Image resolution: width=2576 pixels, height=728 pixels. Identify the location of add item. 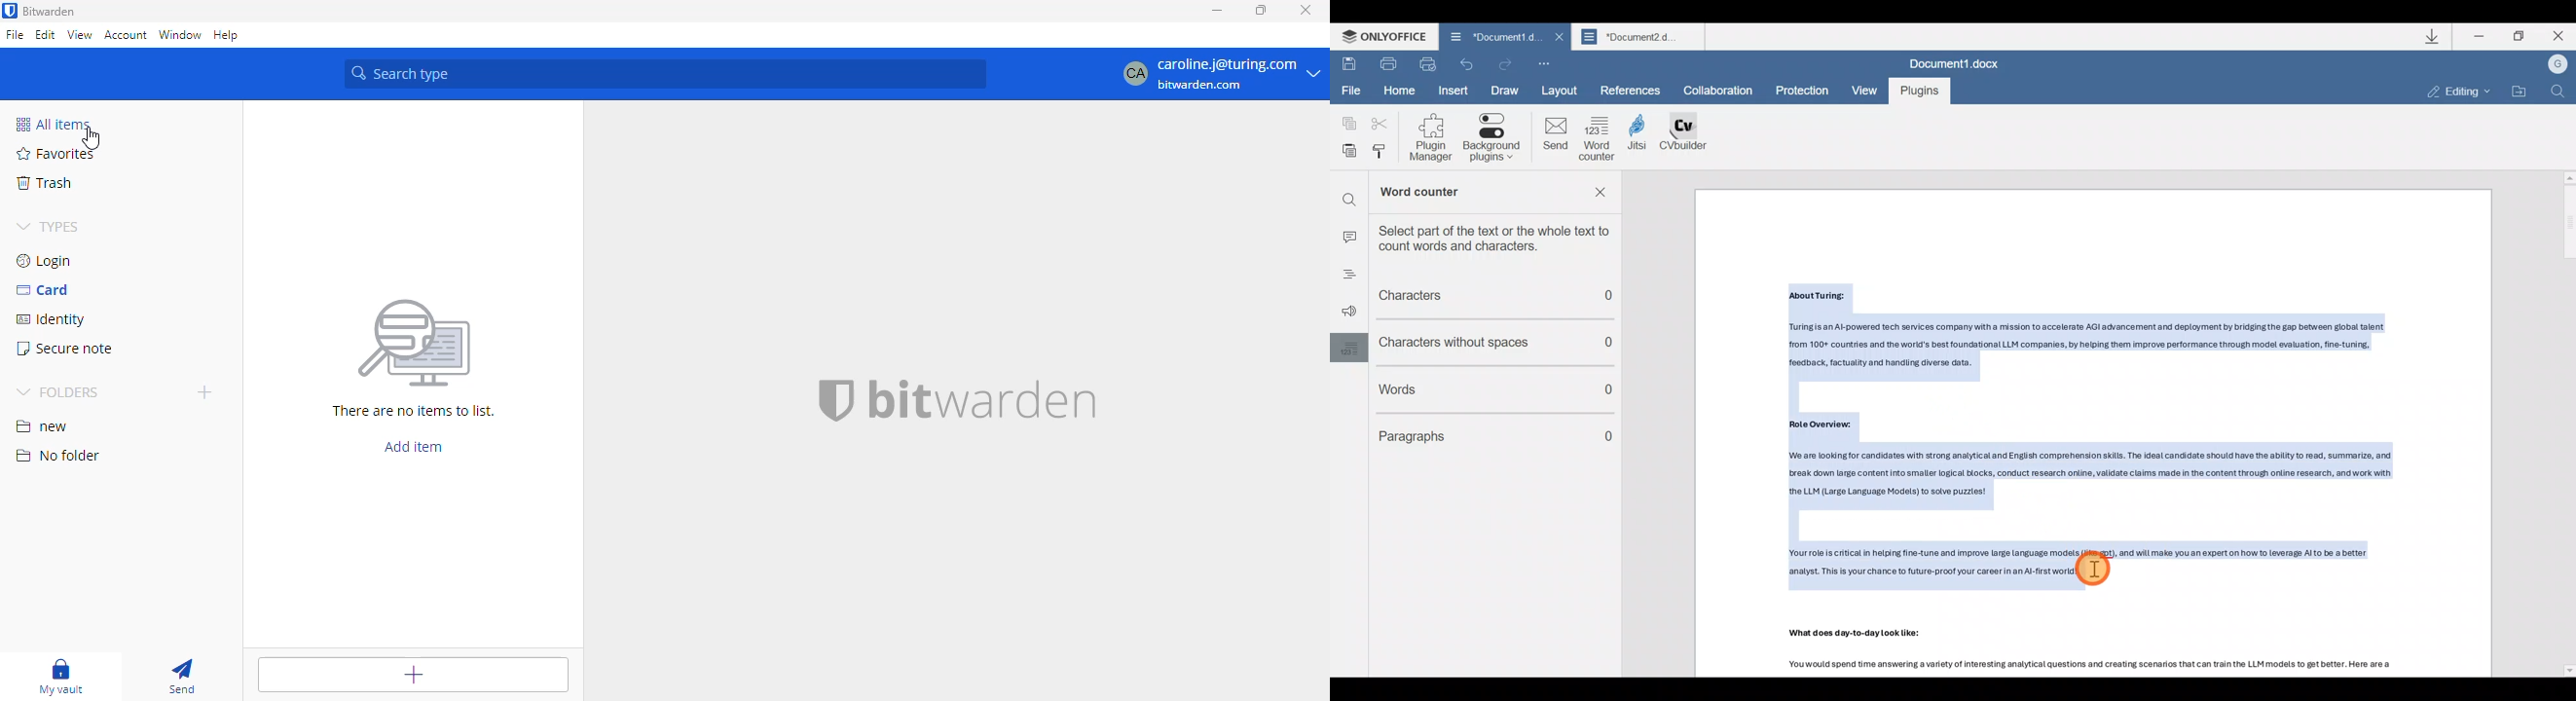
(412, 674).